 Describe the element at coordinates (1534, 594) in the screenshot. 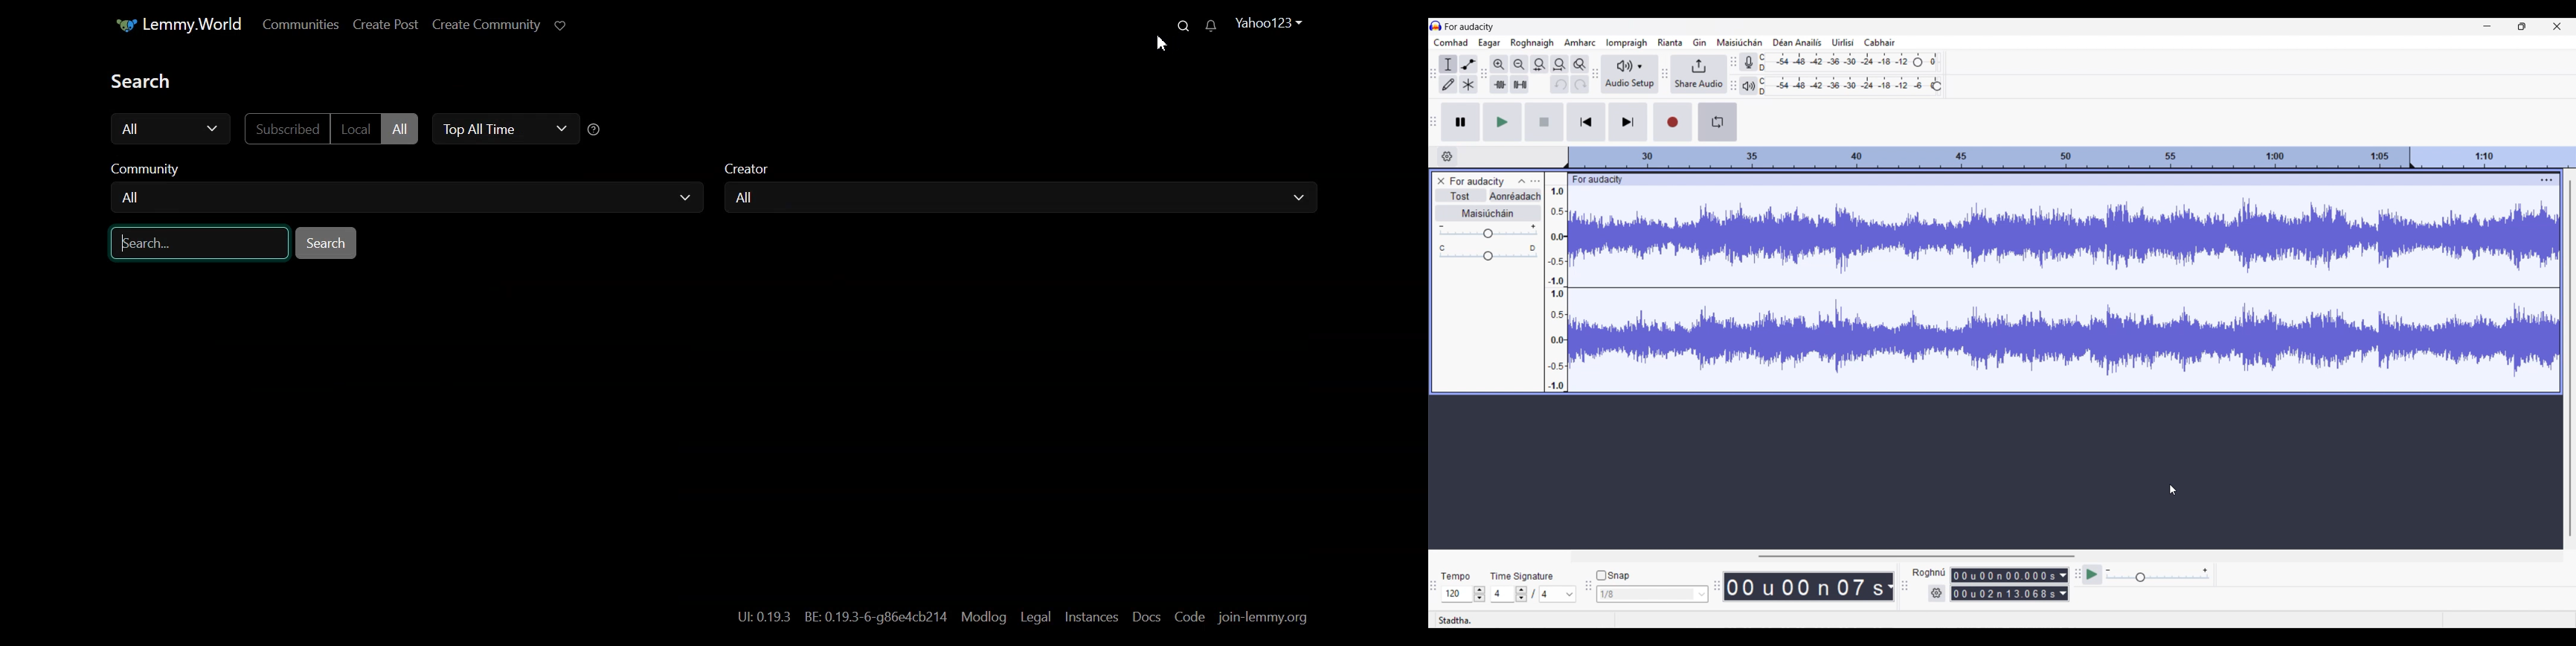

I see `4 /4` at that location.